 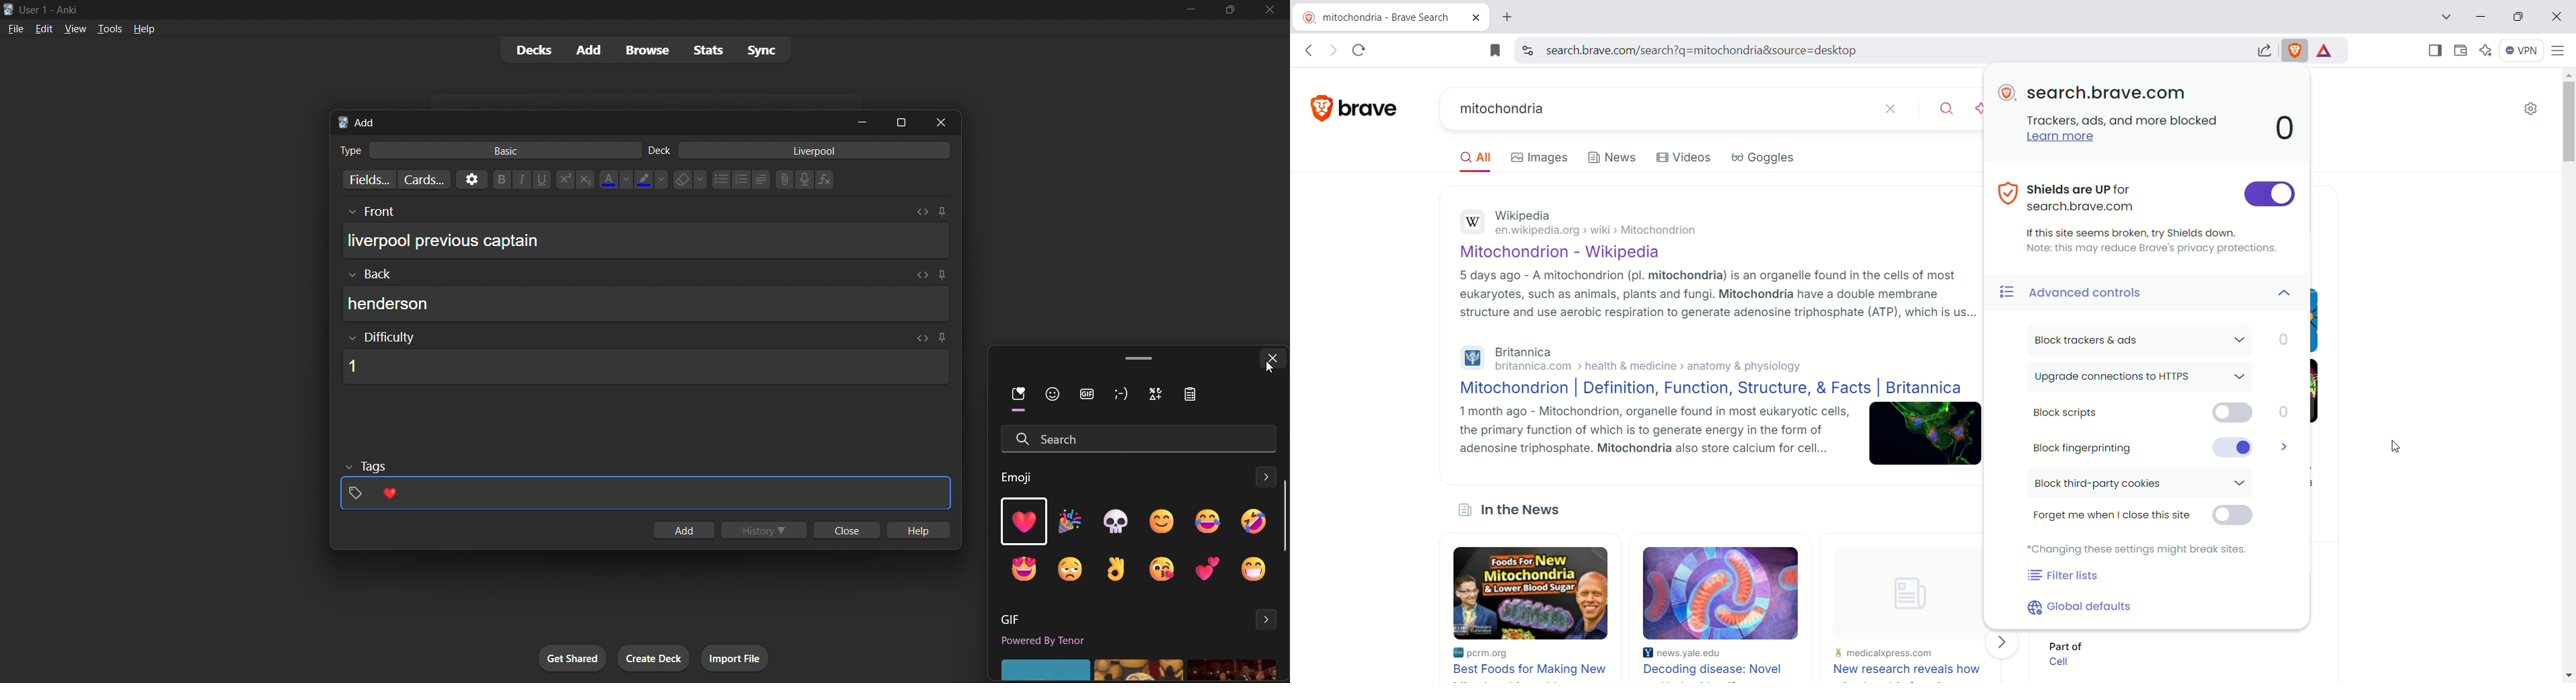 What do you see at coordinates (1884, 653) in the screenshot?
I see `medicalxpress.com` at bounding box center [1884, 653].